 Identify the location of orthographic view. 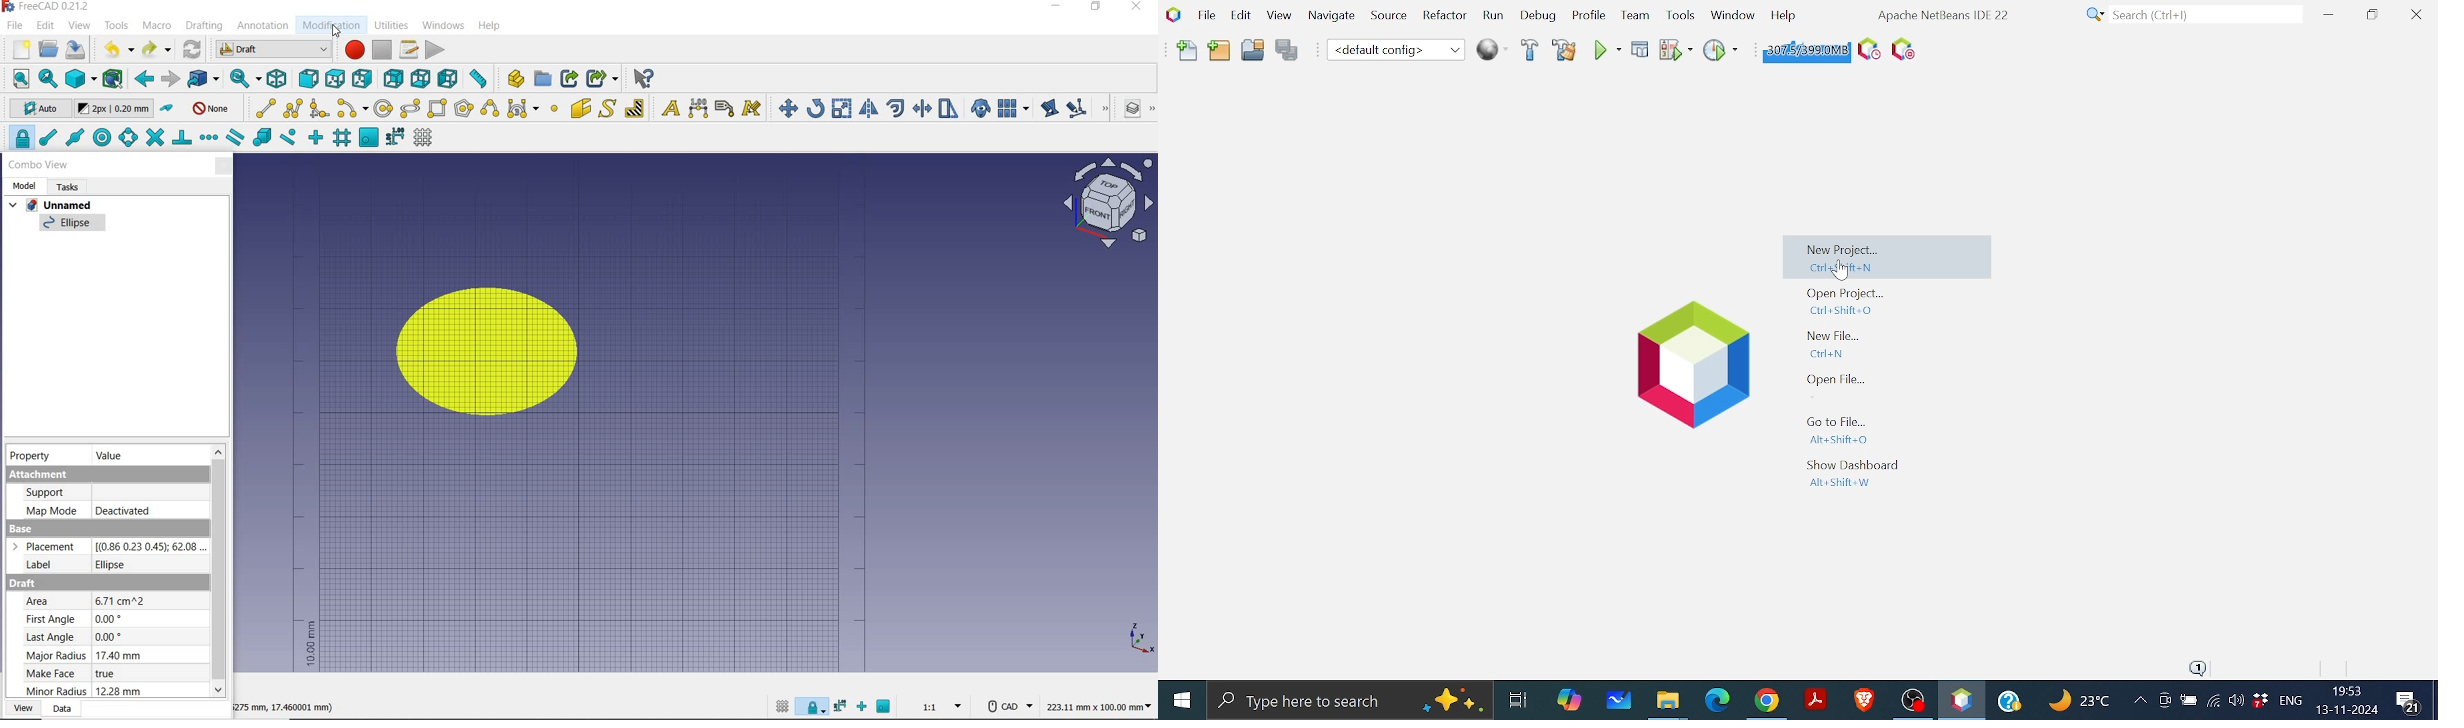
(81, 79).